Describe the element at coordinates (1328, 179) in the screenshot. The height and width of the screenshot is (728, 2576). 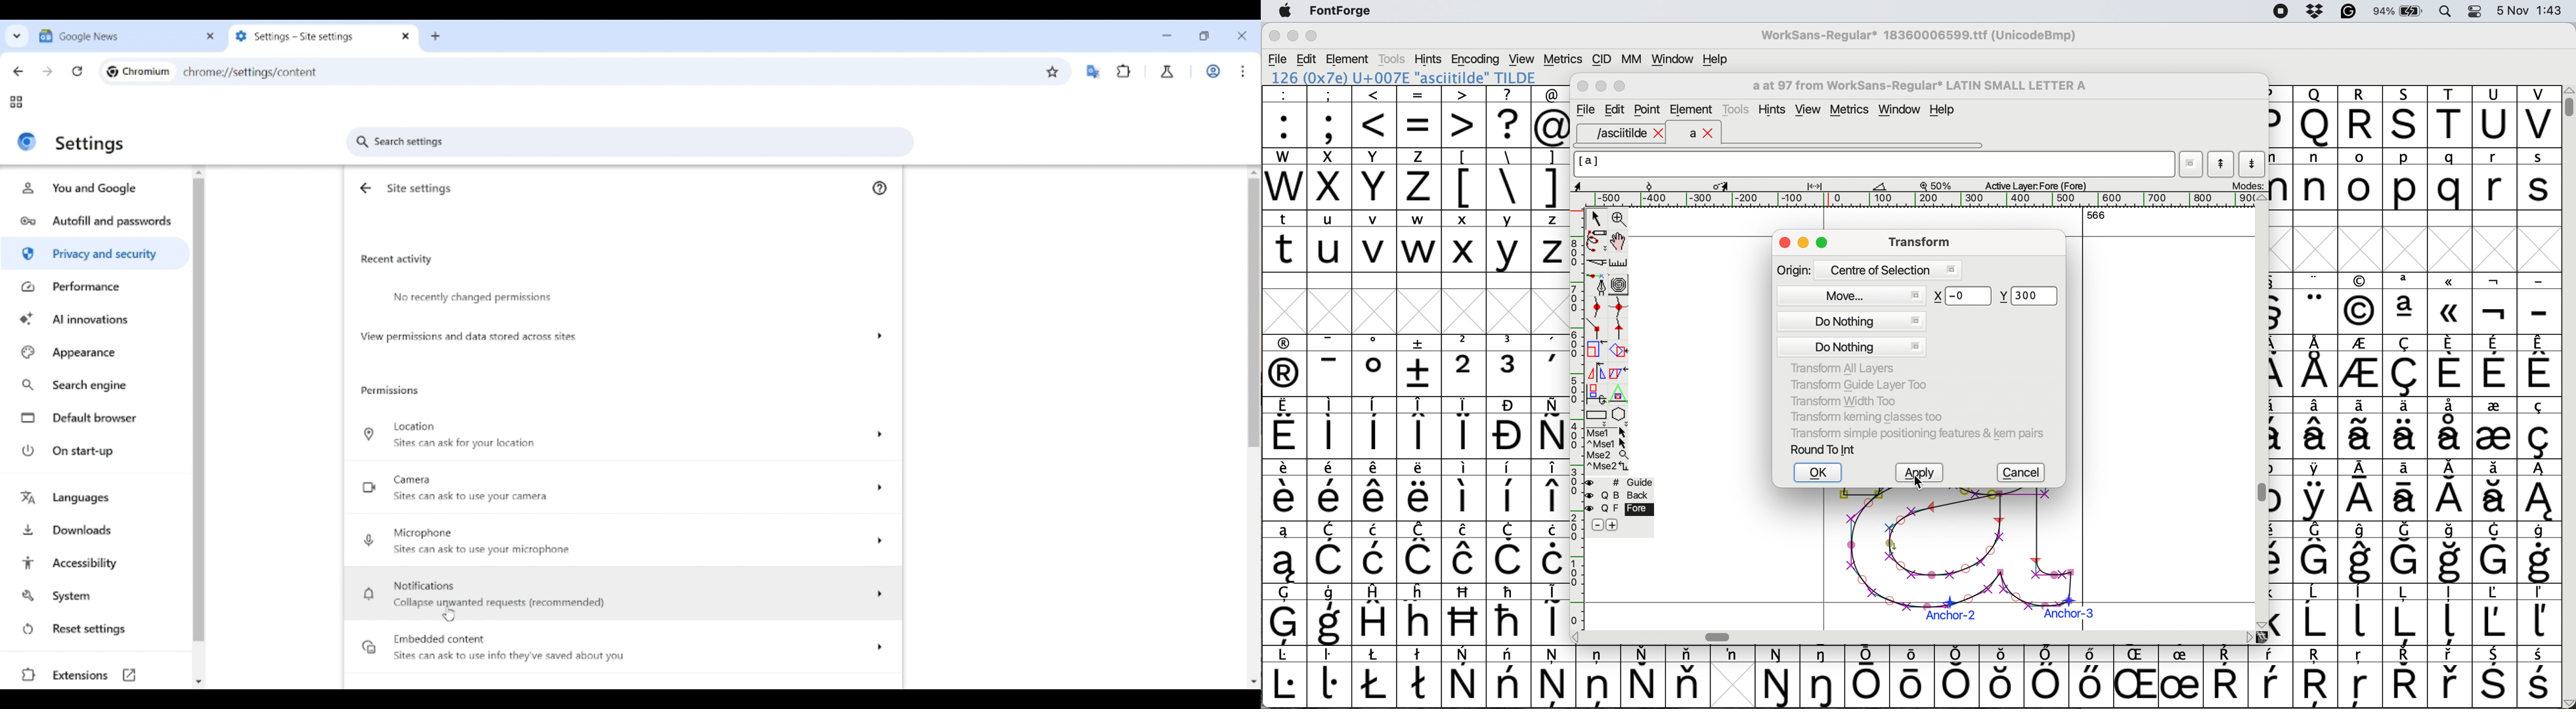
I see `x` at that location.